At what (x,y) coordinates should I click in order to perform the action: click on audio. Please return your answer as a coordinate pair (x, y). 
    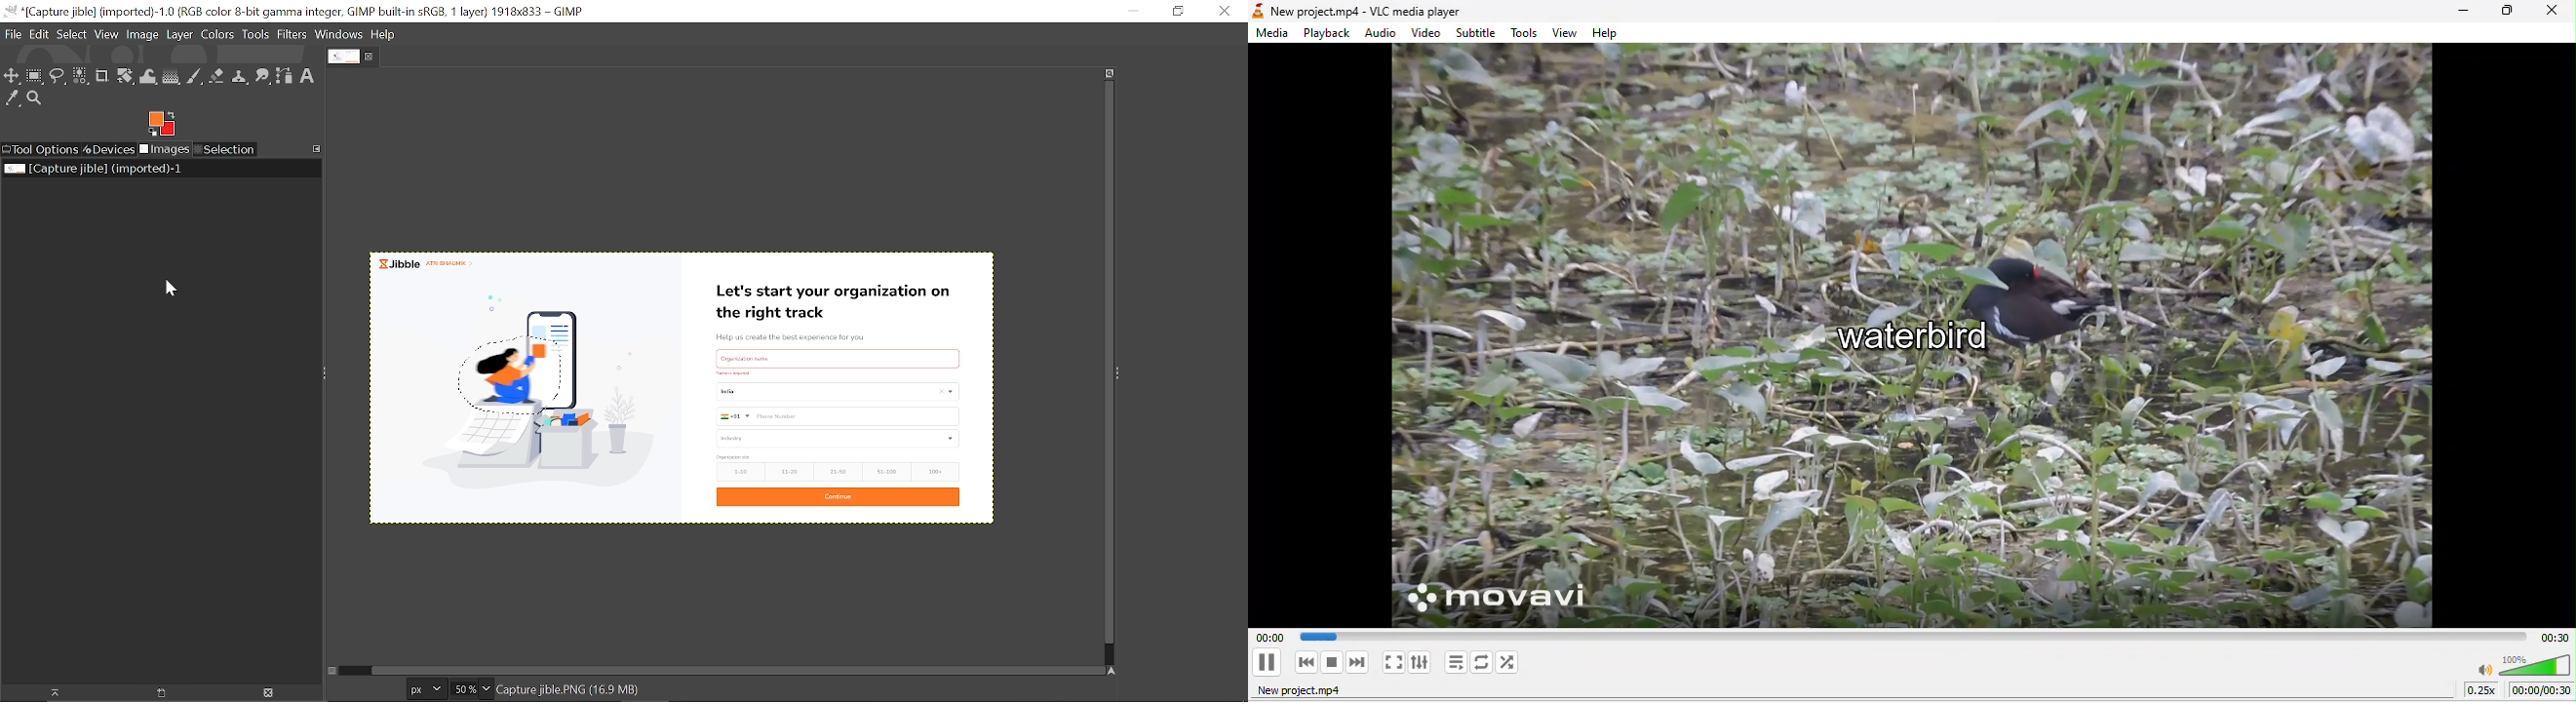
    Looking at the image, I should click on (1382, 33).